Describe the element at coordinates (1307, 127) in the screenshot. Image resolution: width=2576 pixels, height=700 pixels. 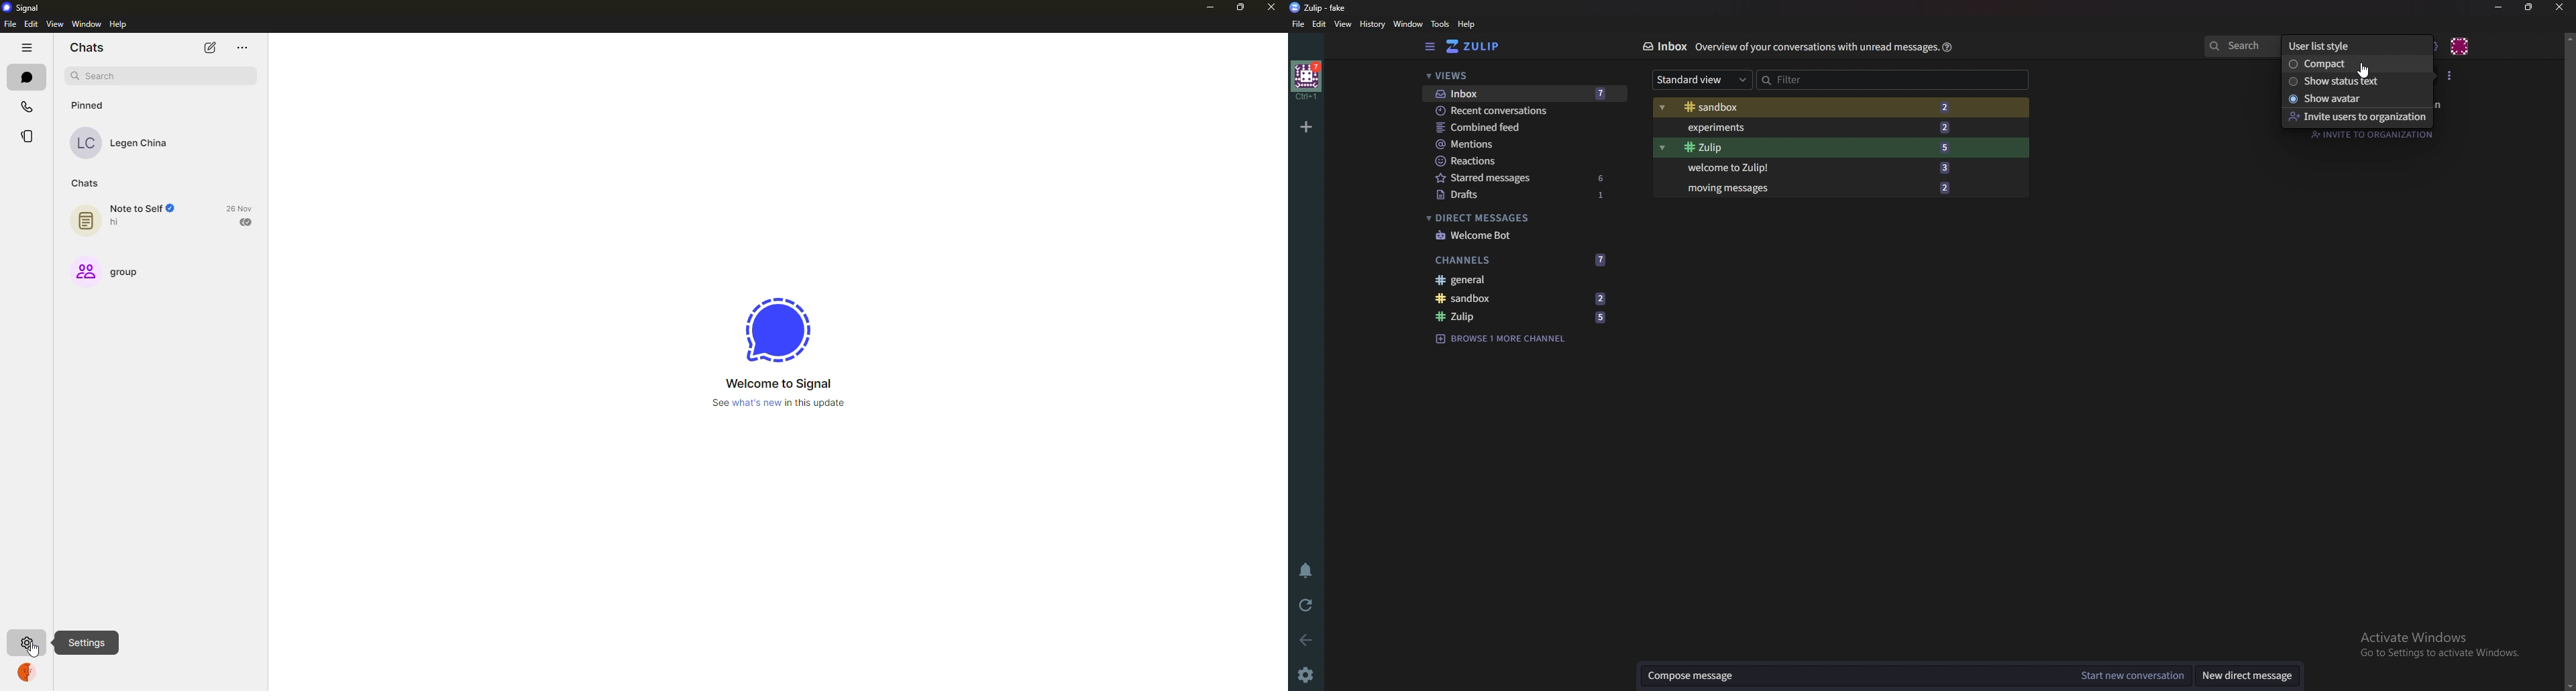
I see `Add organization` at that location.